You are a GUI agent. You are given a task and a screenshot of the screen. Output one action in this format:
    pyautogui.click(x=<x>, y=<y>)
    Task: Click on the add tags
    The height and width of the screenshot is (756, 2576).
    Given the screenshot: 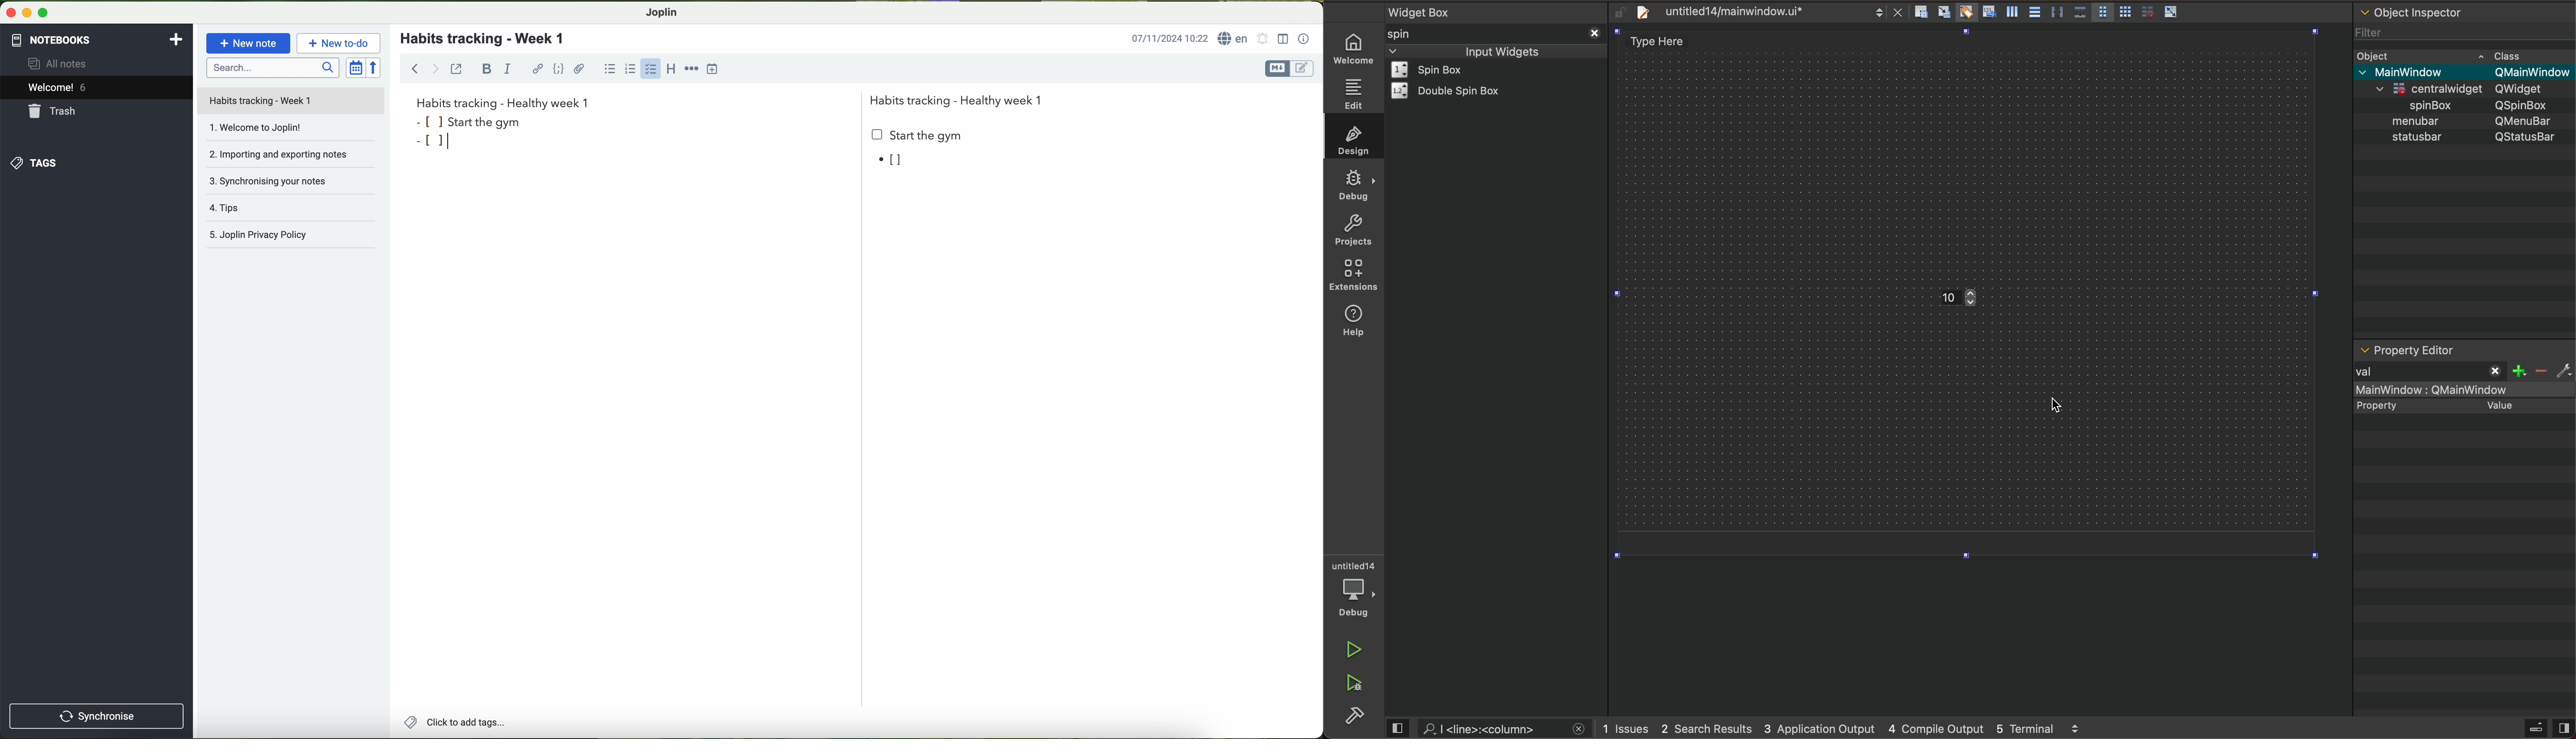 What is the action you would take?
    pyautogui.click(x=451, y=723)
    